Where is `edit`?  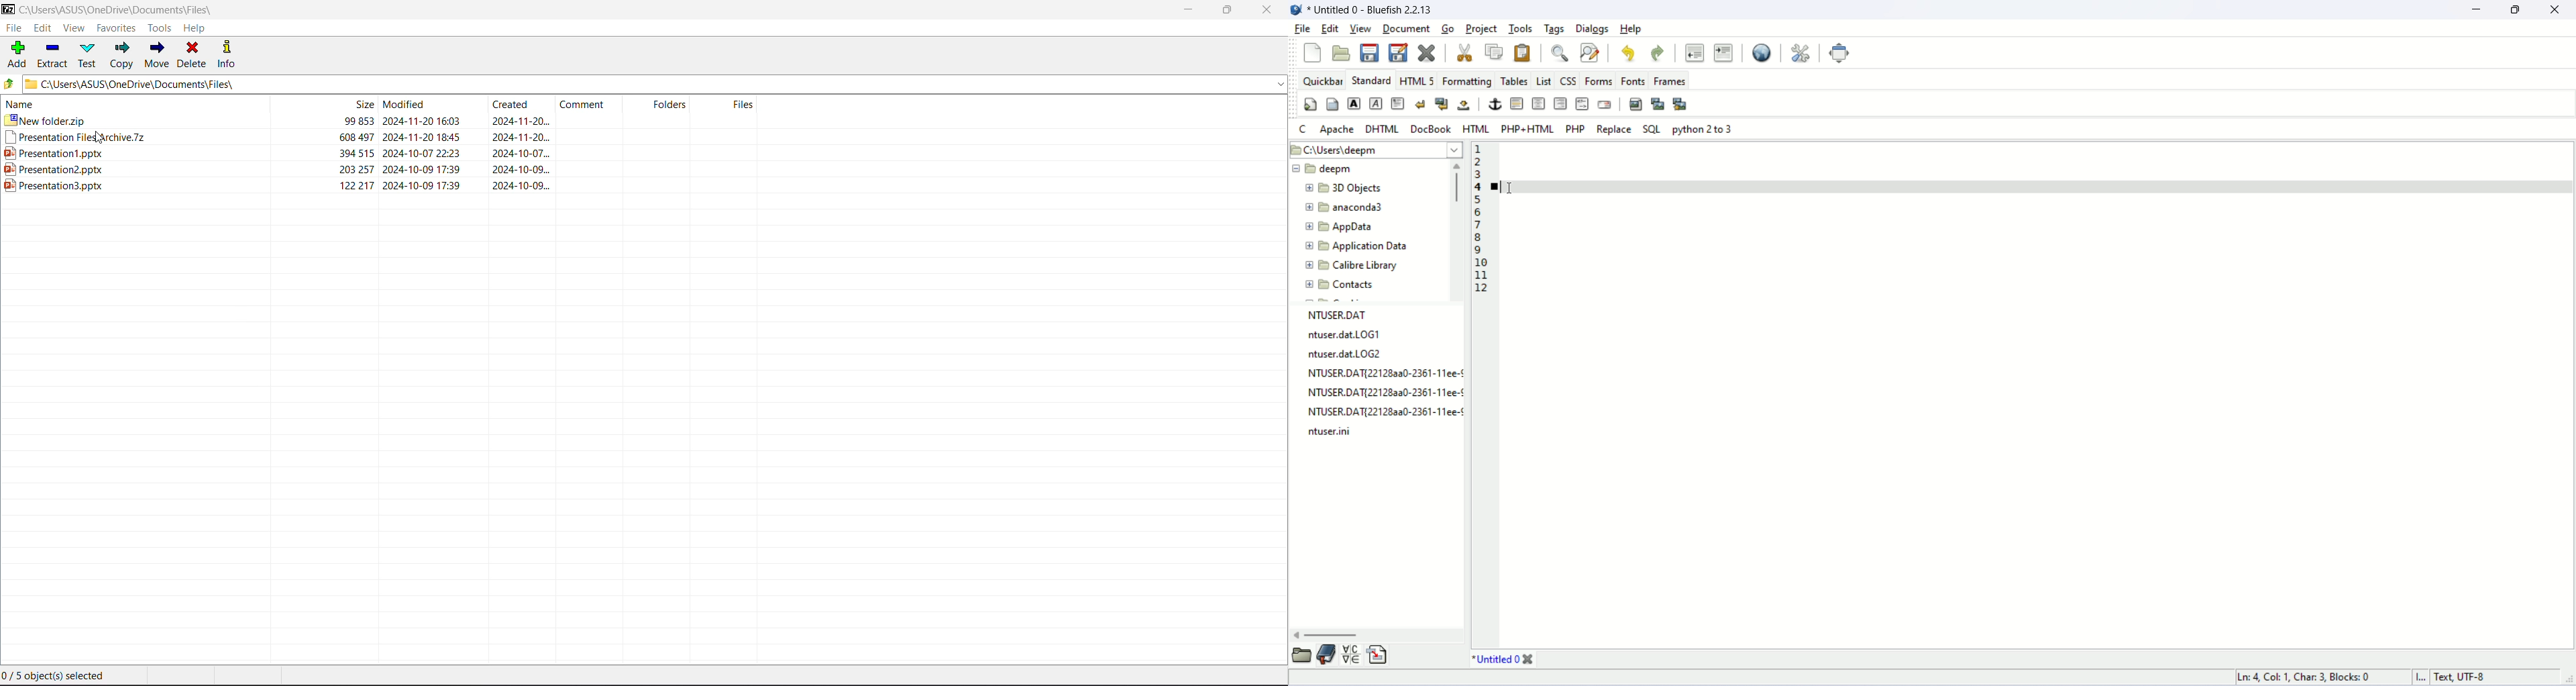
edit is located at coordinates (1330, 28).